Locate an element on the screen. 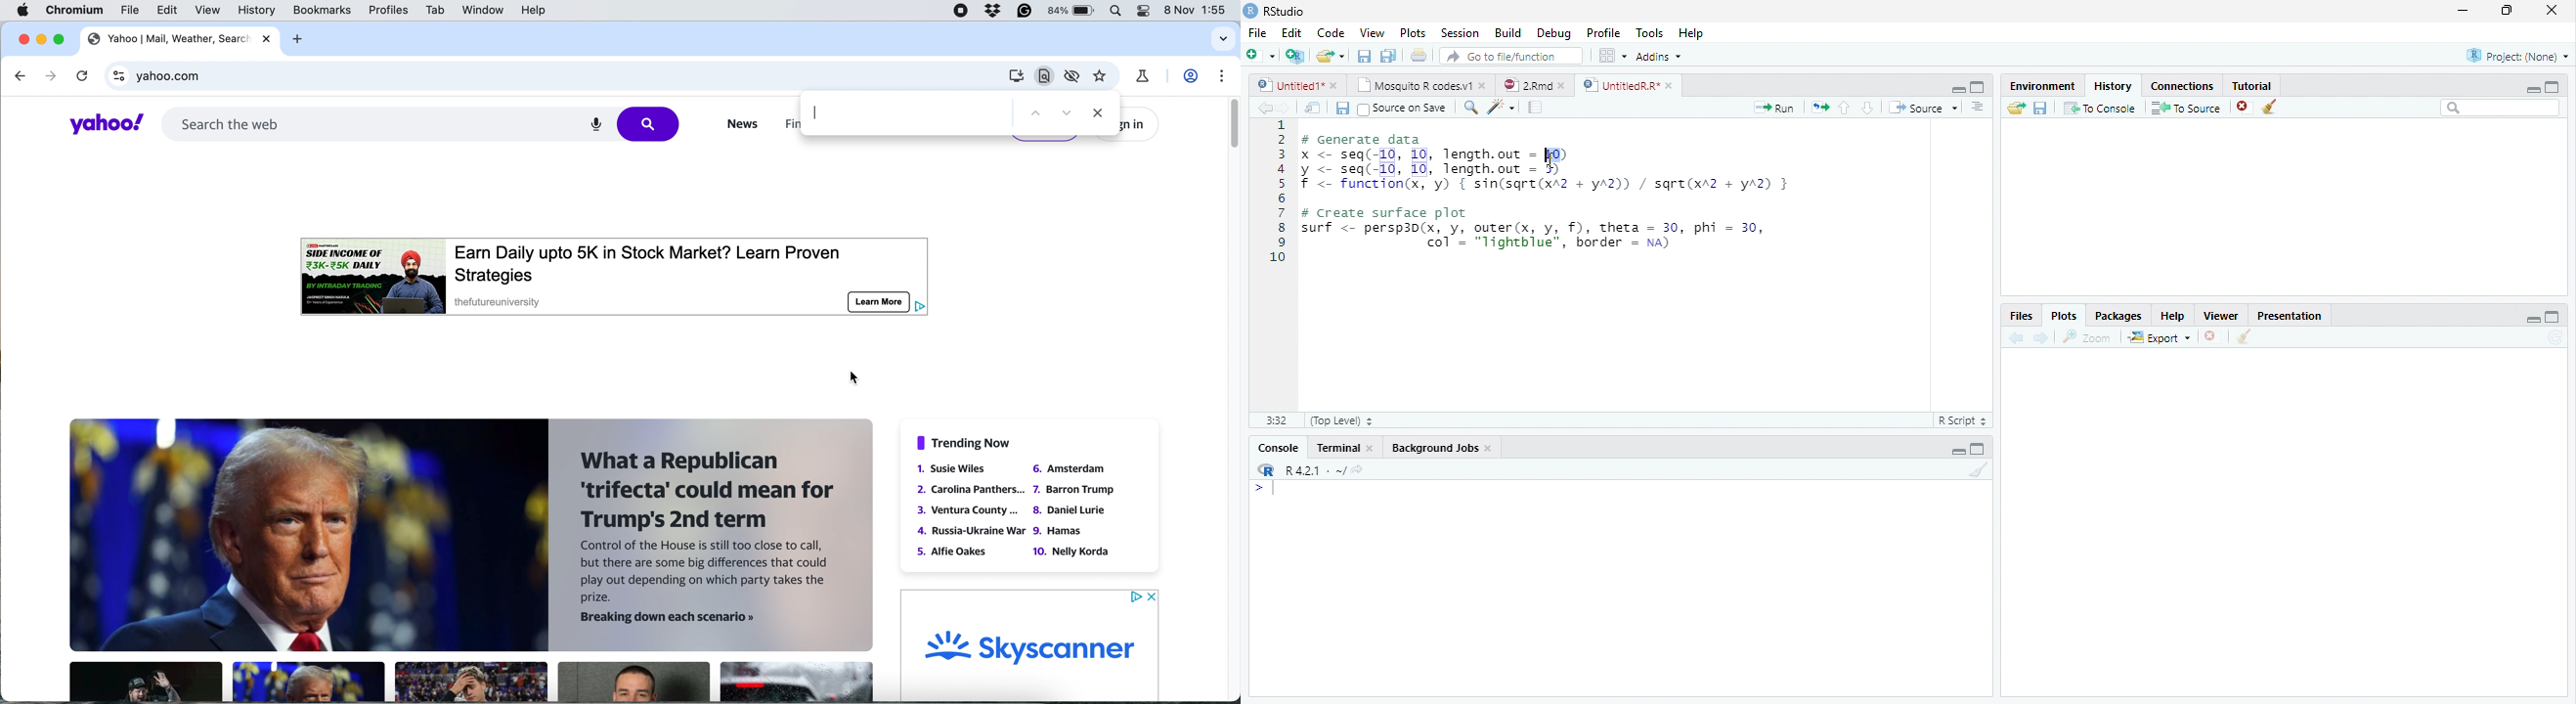  Zoom is located at coordinates (2086, 337).